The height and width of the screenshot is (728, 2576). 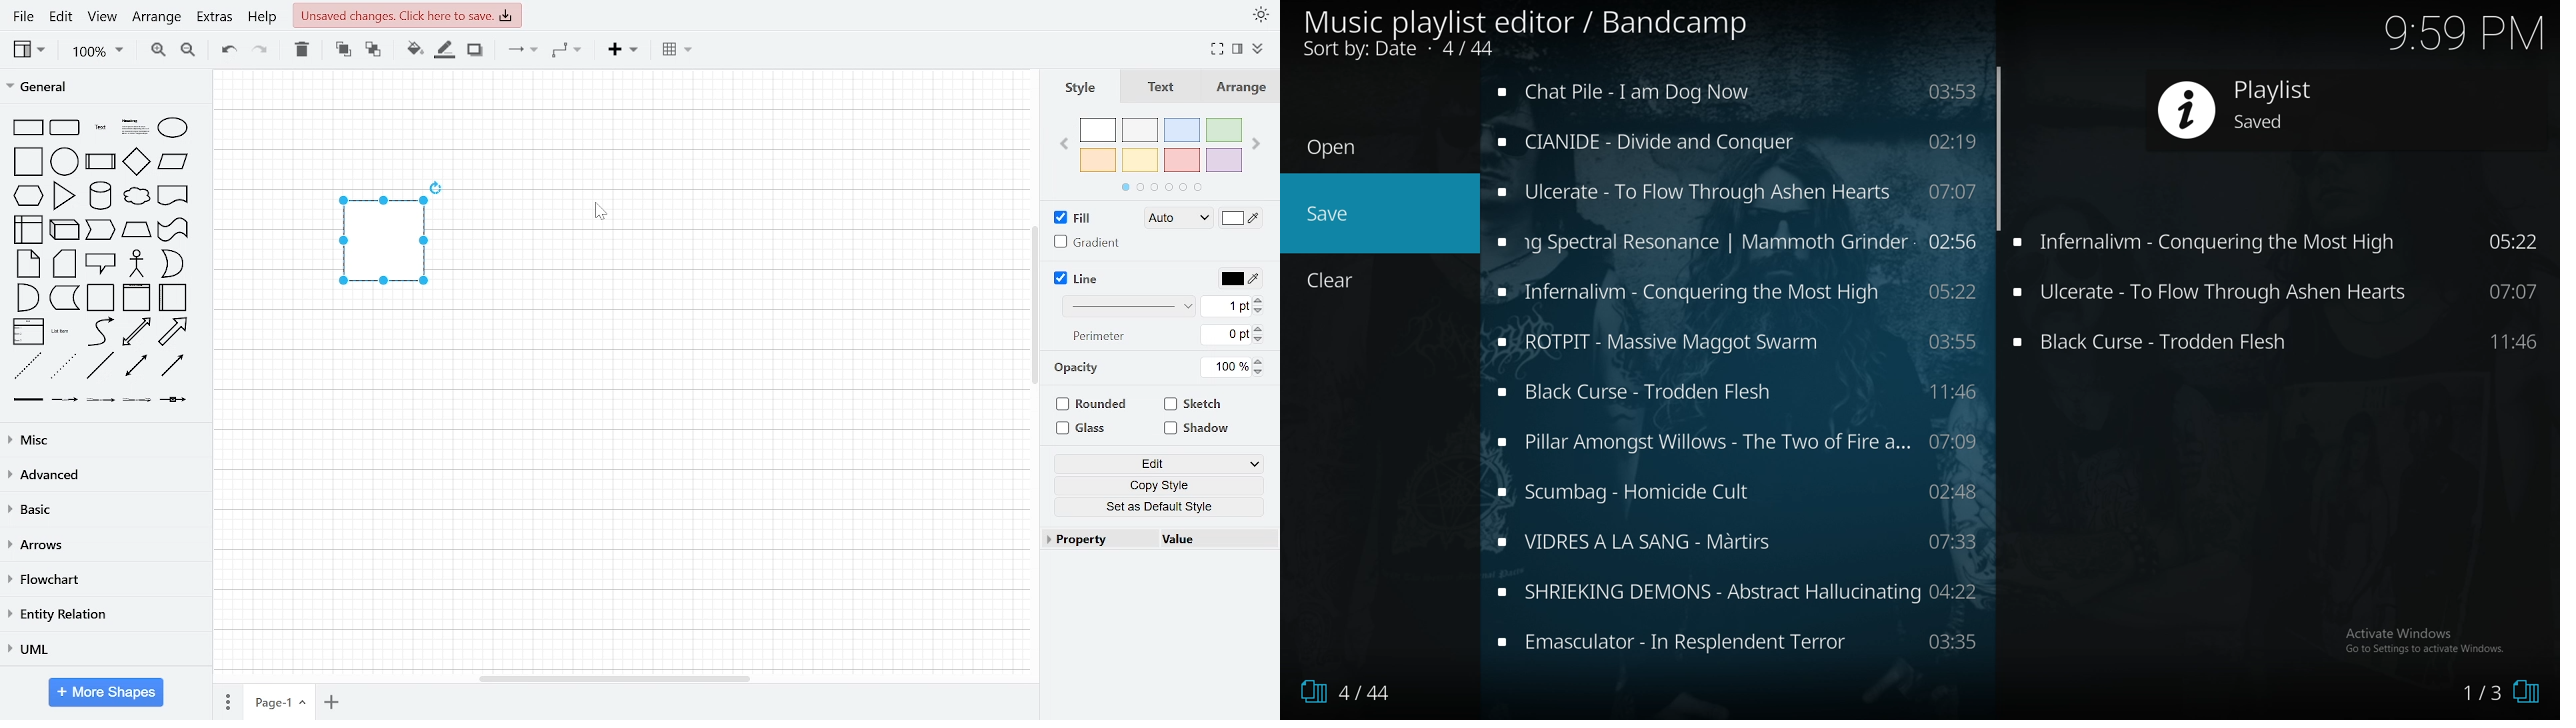 What do you see at coordinates (1225, 333) in the screenshot?
I see `current perimeter` at bounding box center [1225, 333].